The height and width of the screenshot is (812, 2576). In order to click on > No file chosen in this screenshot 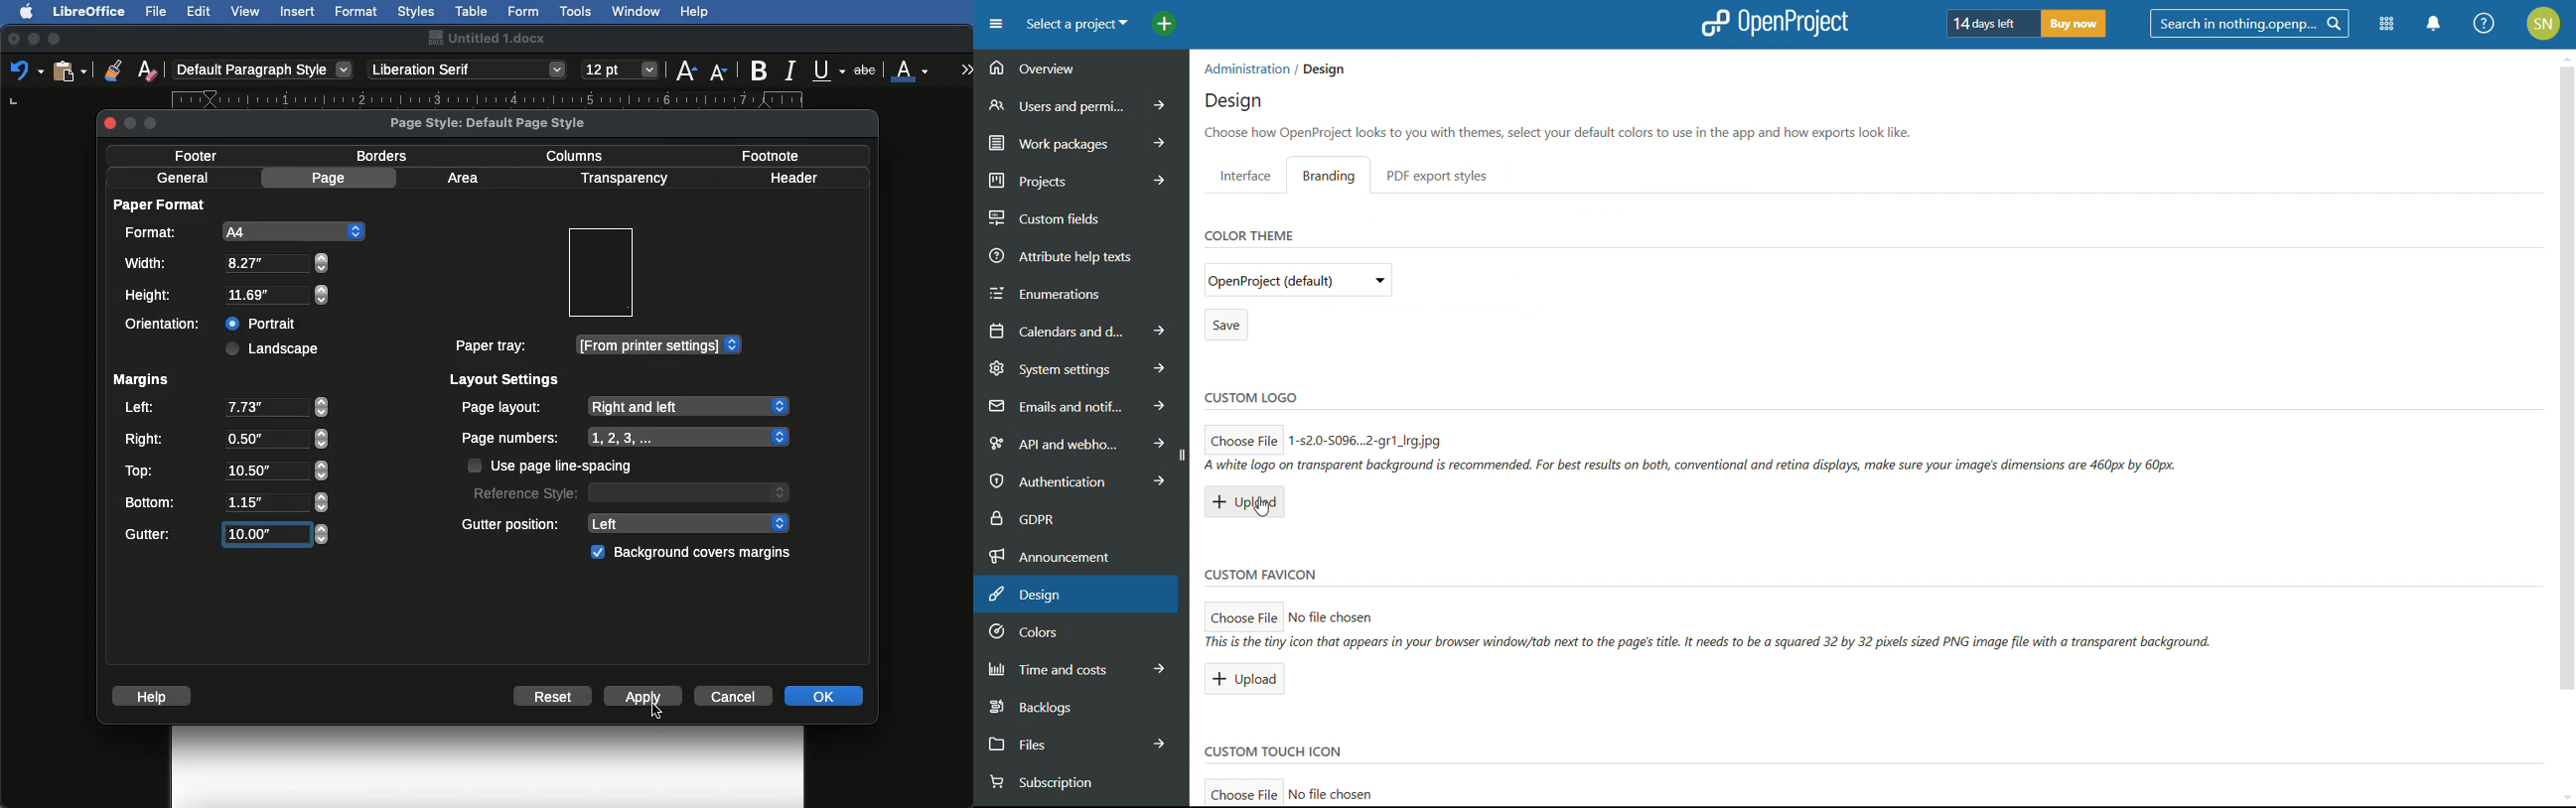, I will do `click(1349, 614)`.